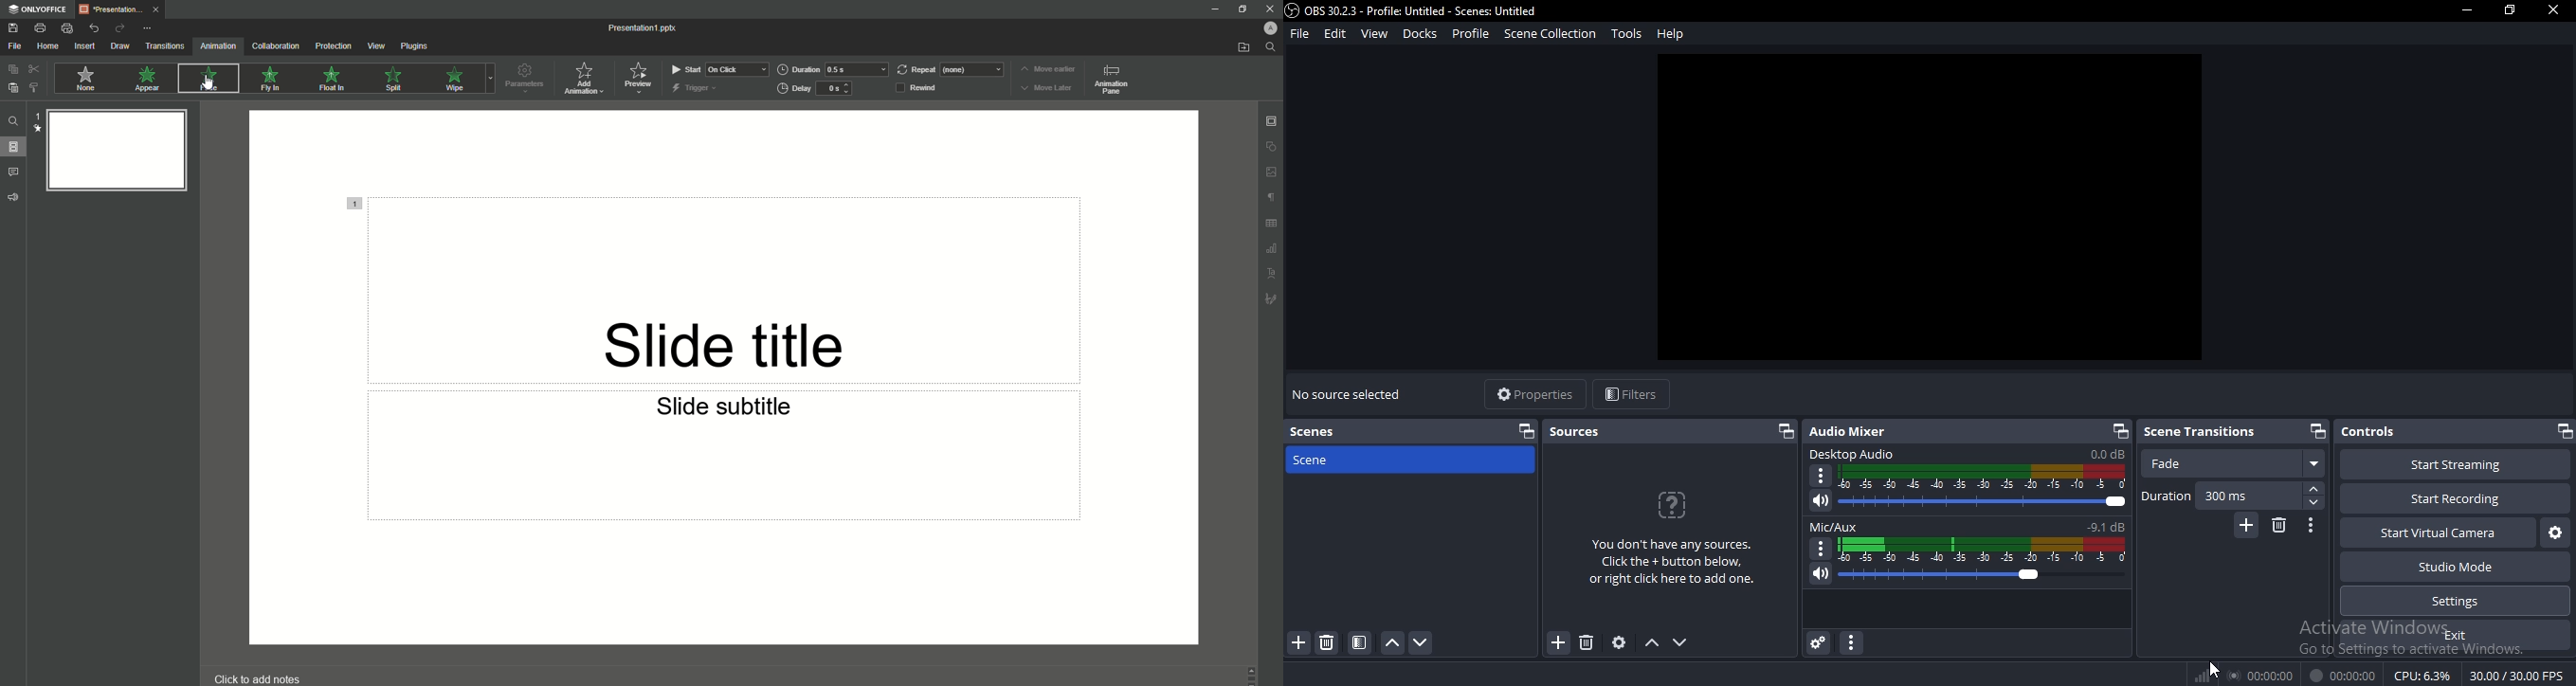  I want to click on Transitions, so click(163, 47).